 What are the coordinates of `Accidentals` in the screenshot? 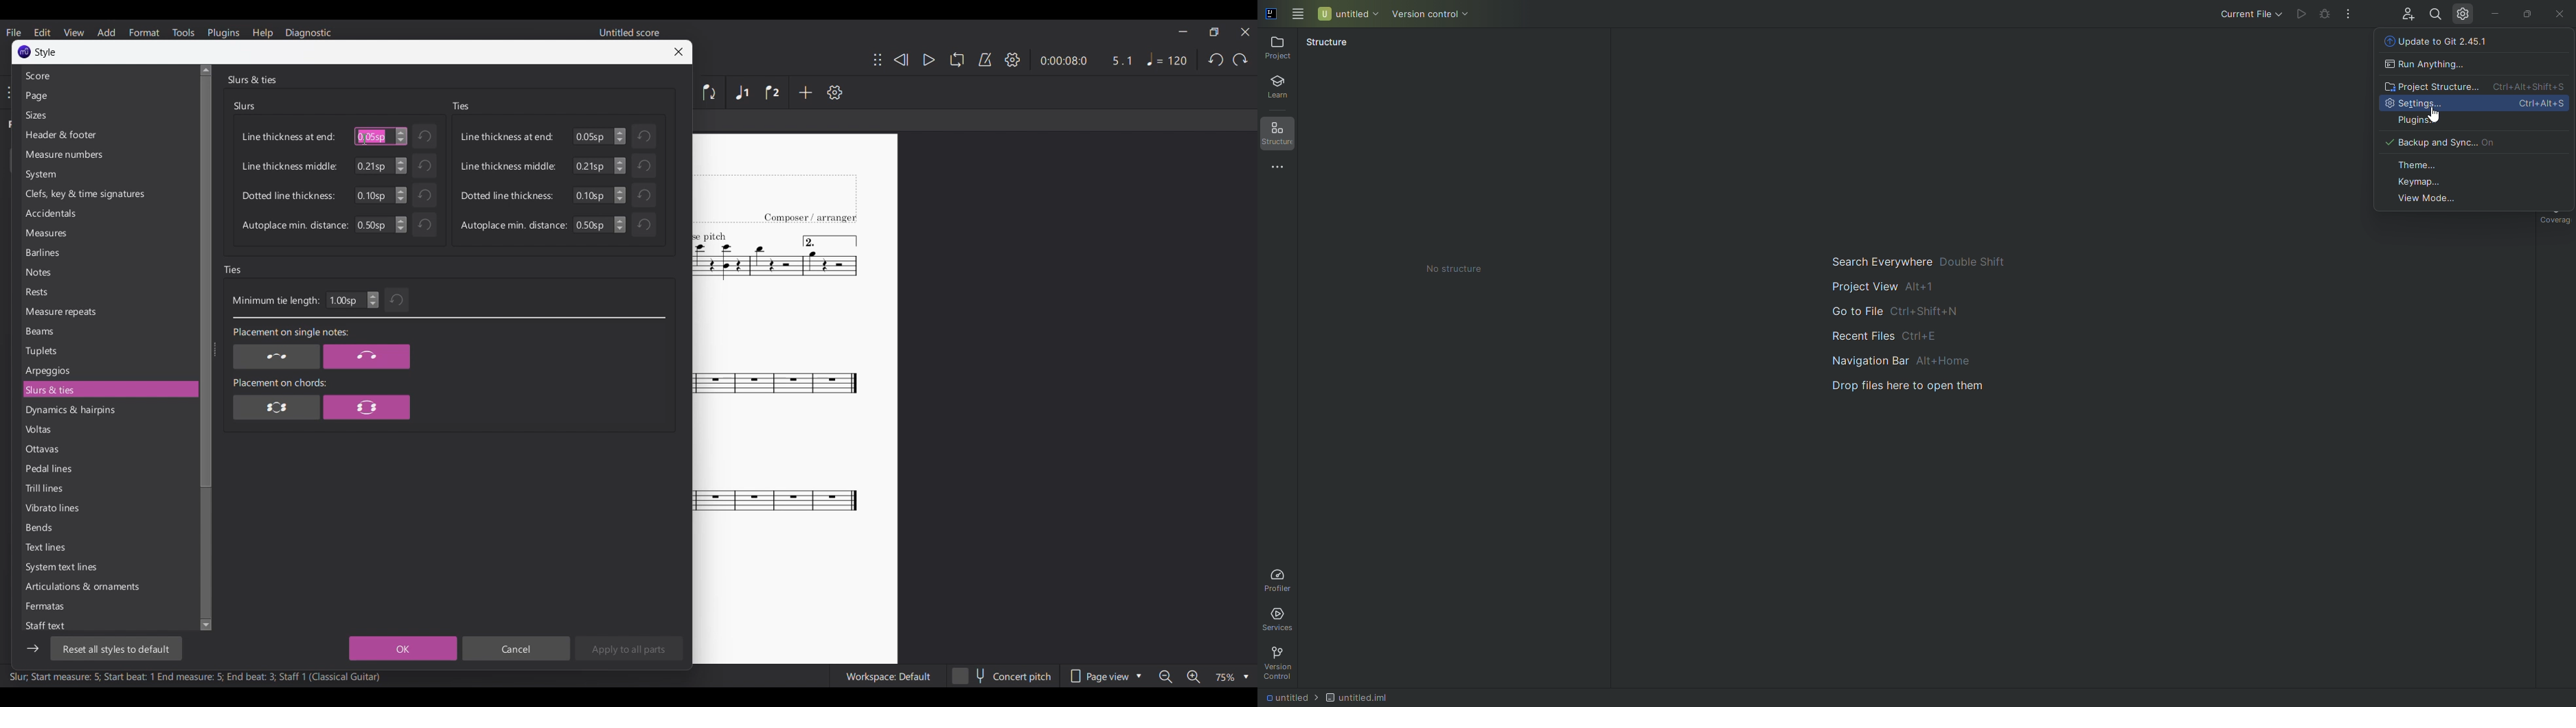 It's located at (107, 213).